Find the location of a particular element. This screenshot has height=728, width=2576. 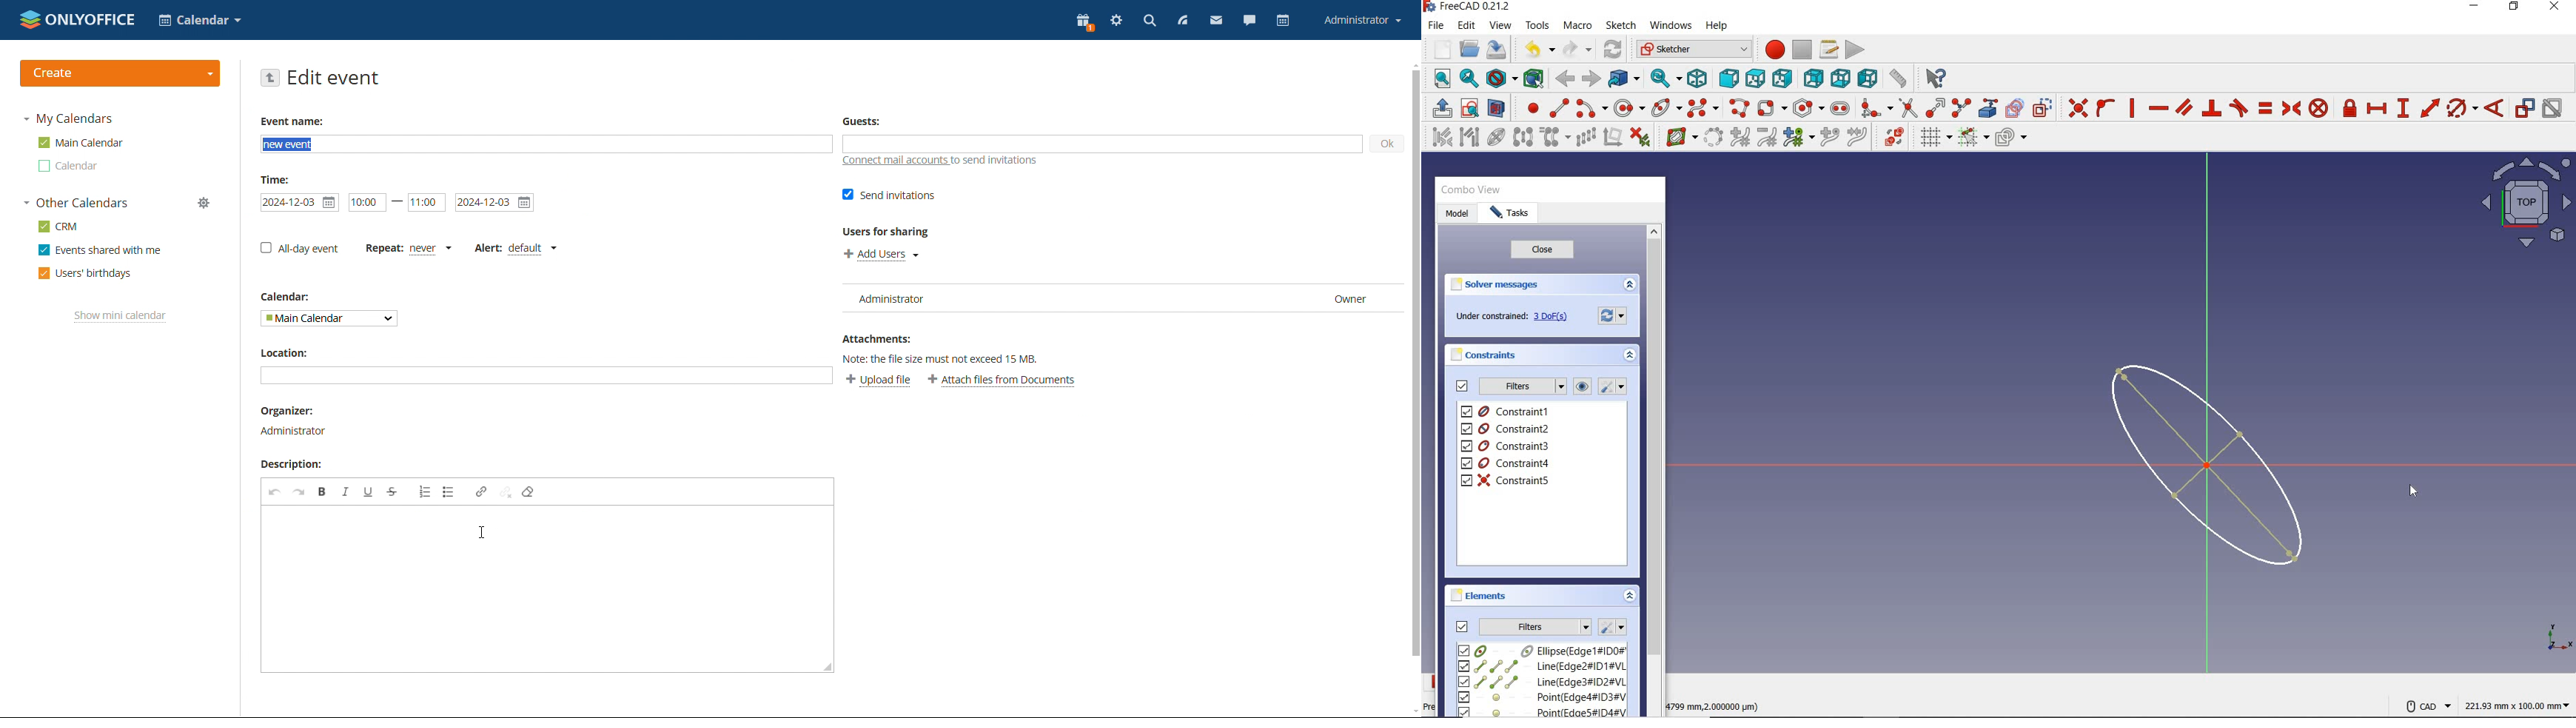

create polyline is located at coordinates (1738, 108).